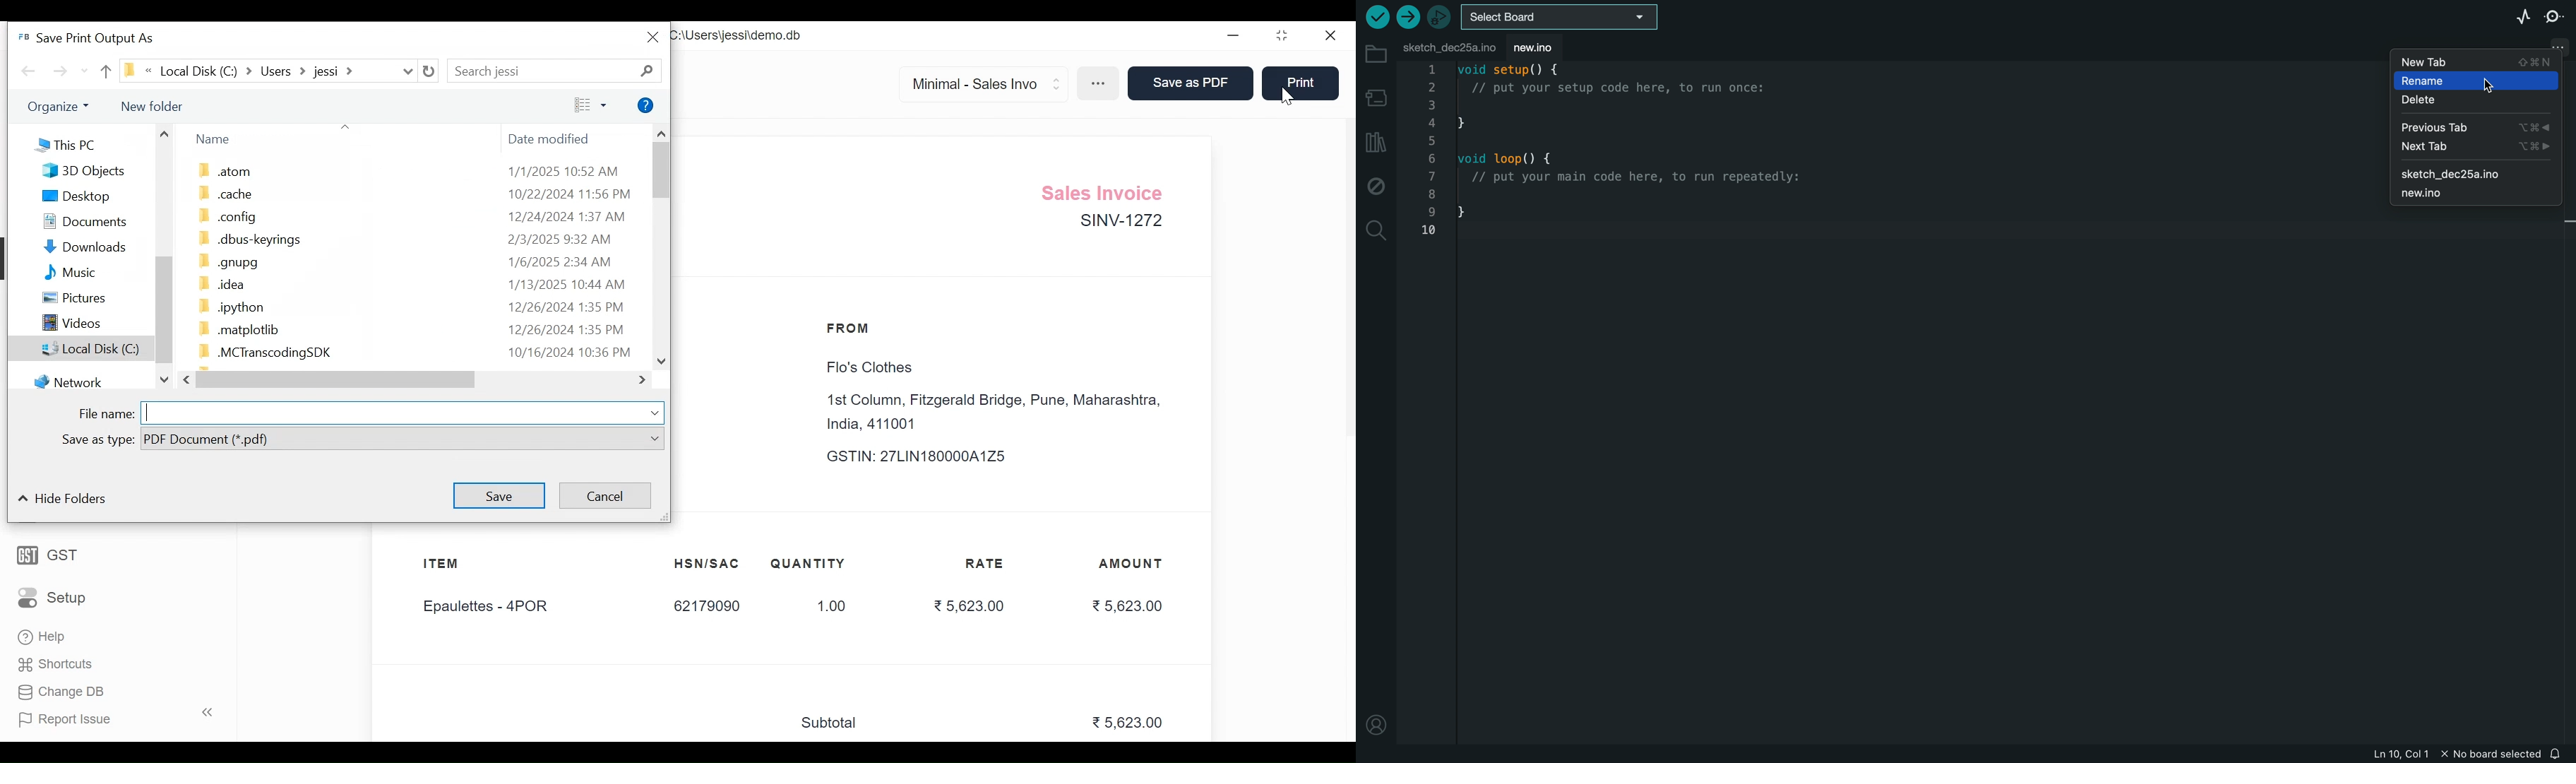  Describe the element at coordinates (112, 718) in the screenshot. I see `Report Issue` at that location.